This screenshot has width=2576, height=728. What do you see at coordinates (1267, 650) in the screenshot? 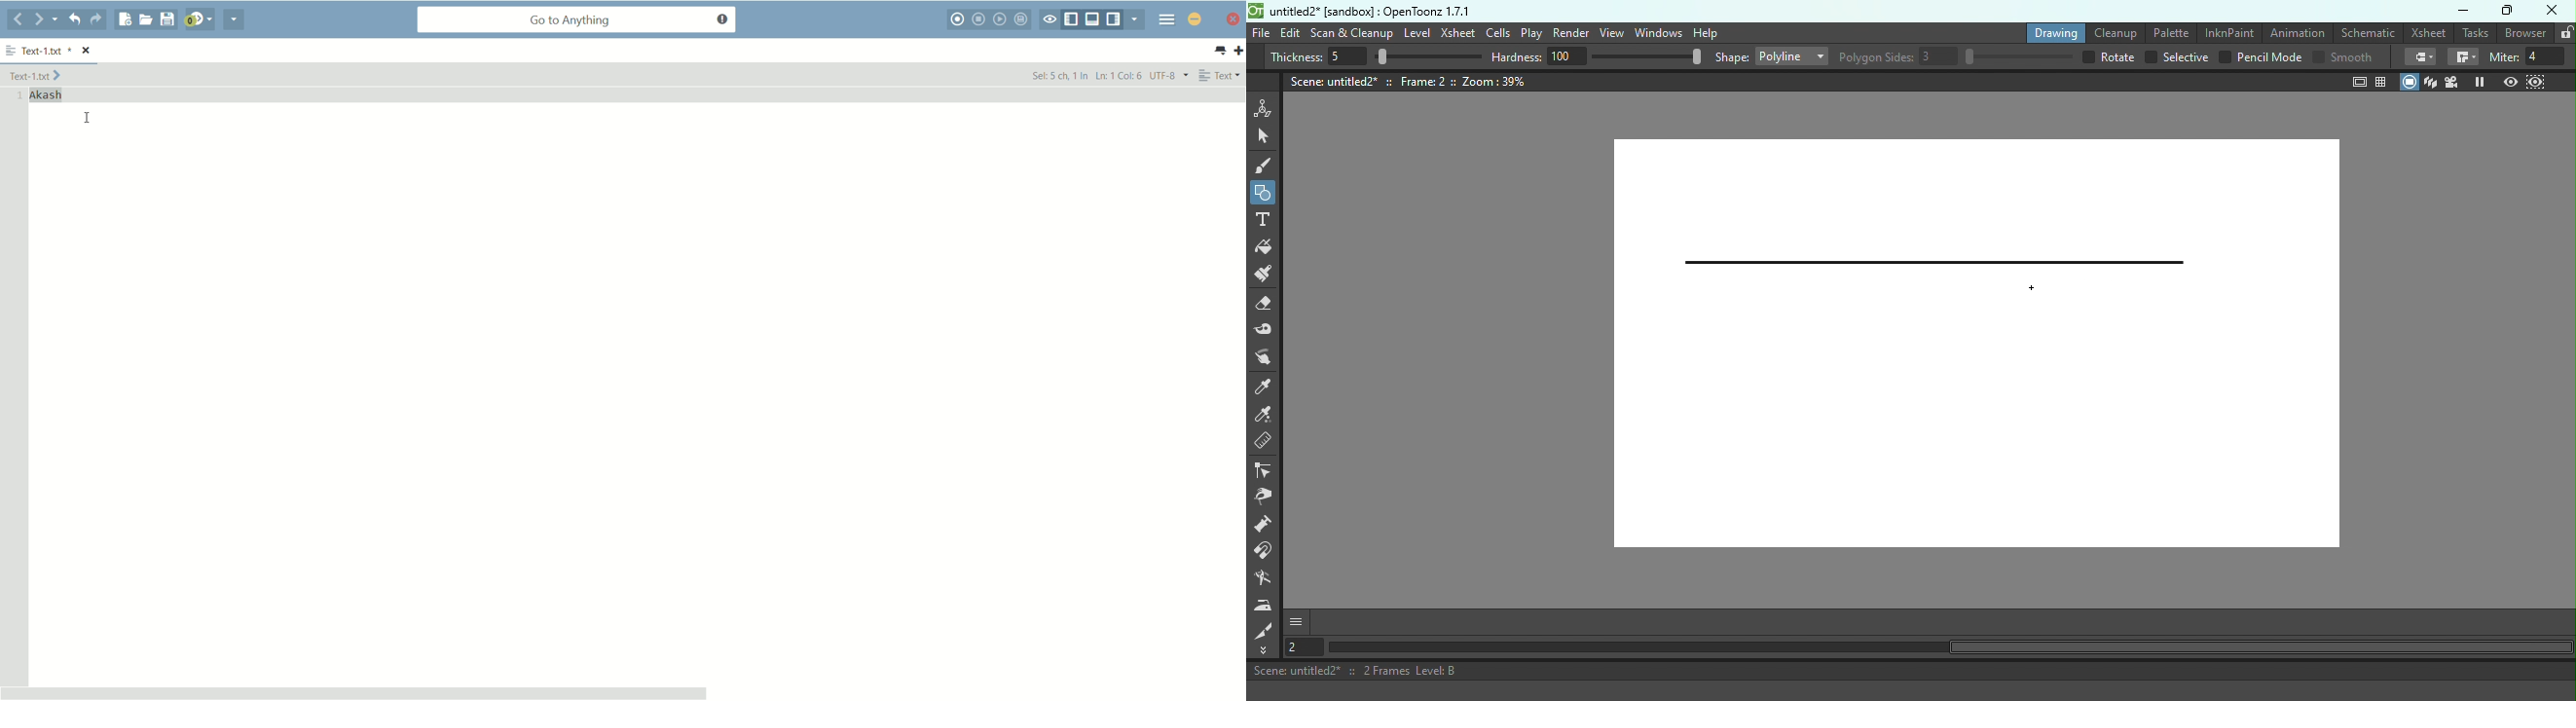
I see `More tools` at bounding box center [1267, 650].